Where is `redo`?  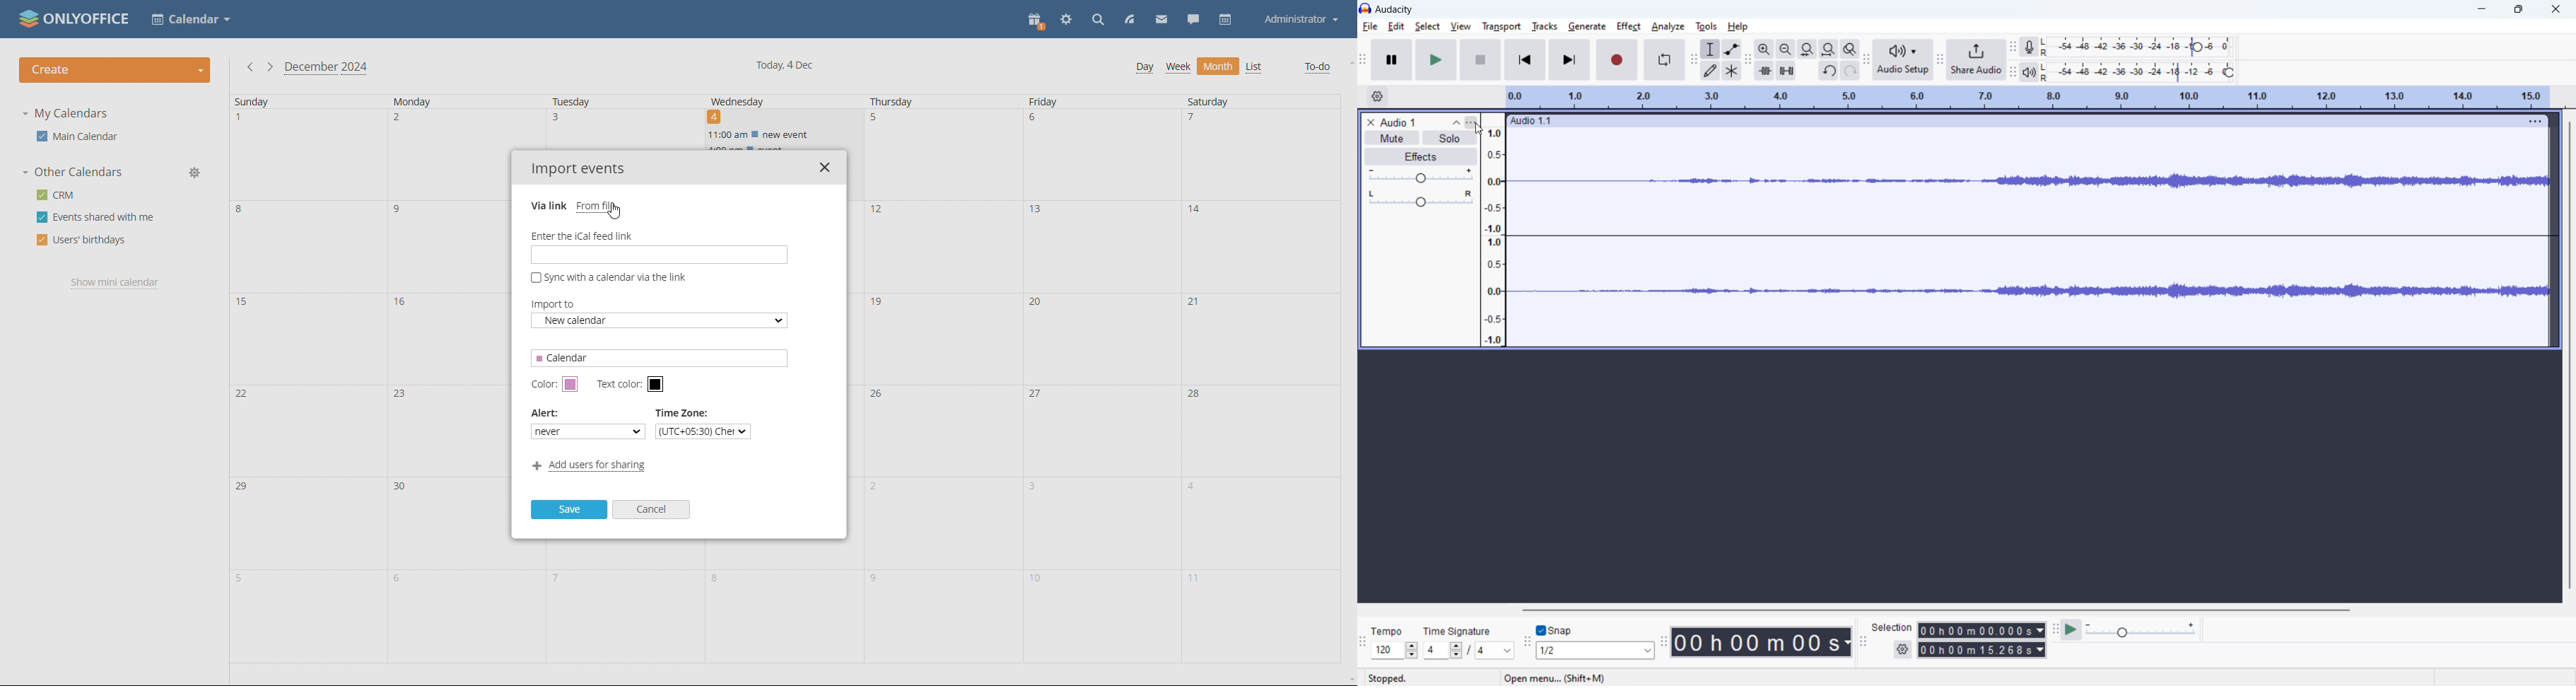
redo is located at coordinates (1851, 71).